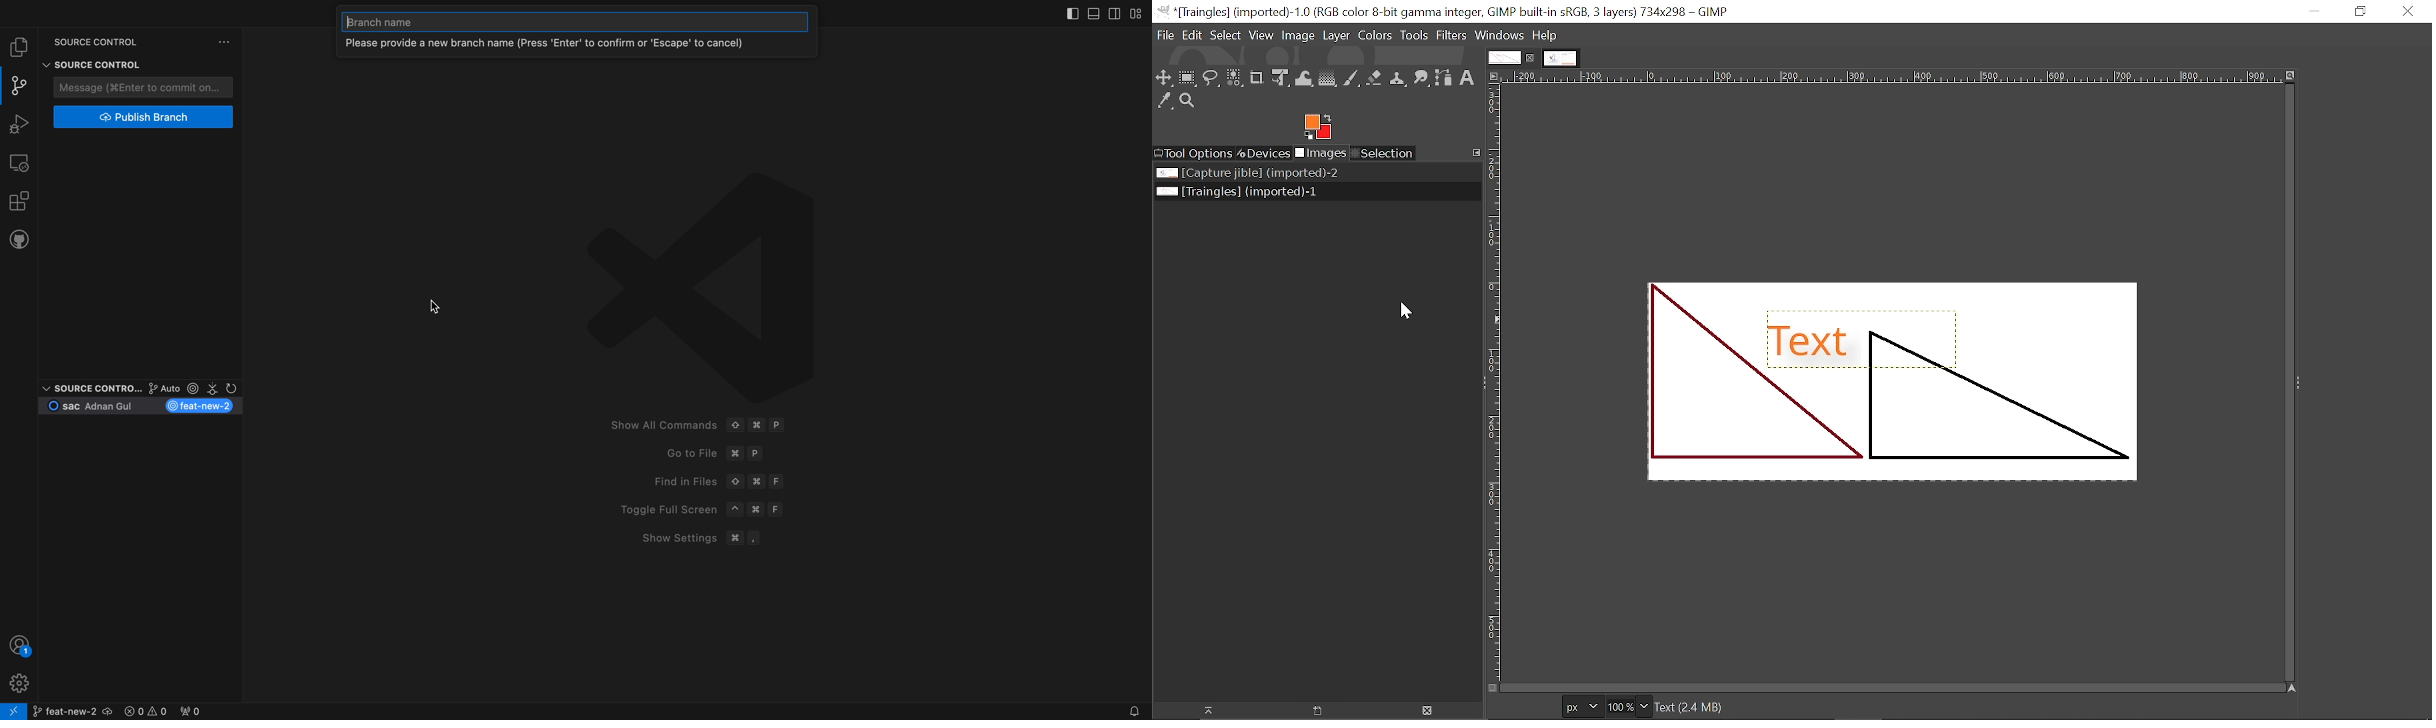 This screenshot has height=728, width=2436. Describe the element at coordinates (735, 510) in the screenshot. I see `^` at that location.